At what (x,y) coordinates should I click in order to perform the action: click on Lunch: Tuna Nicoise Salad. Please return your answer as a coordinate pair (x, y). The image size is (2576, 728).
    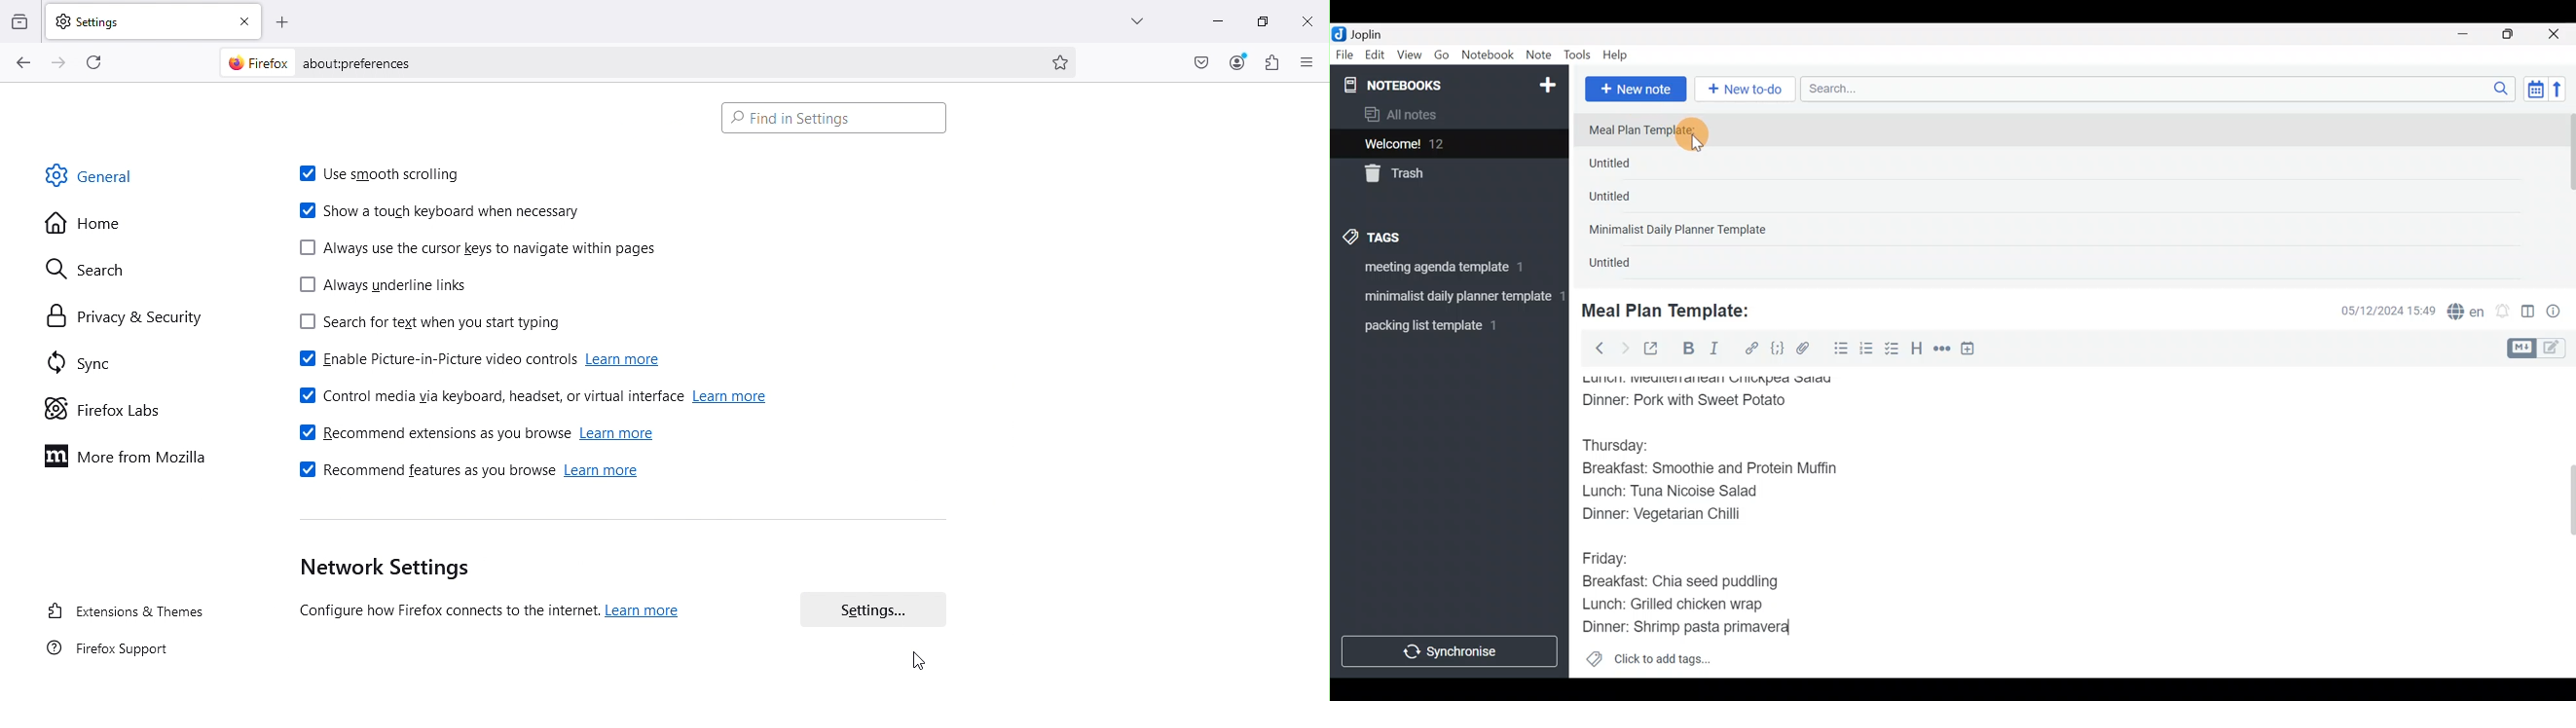
    Looking at the image, I should click on (1681, 494).